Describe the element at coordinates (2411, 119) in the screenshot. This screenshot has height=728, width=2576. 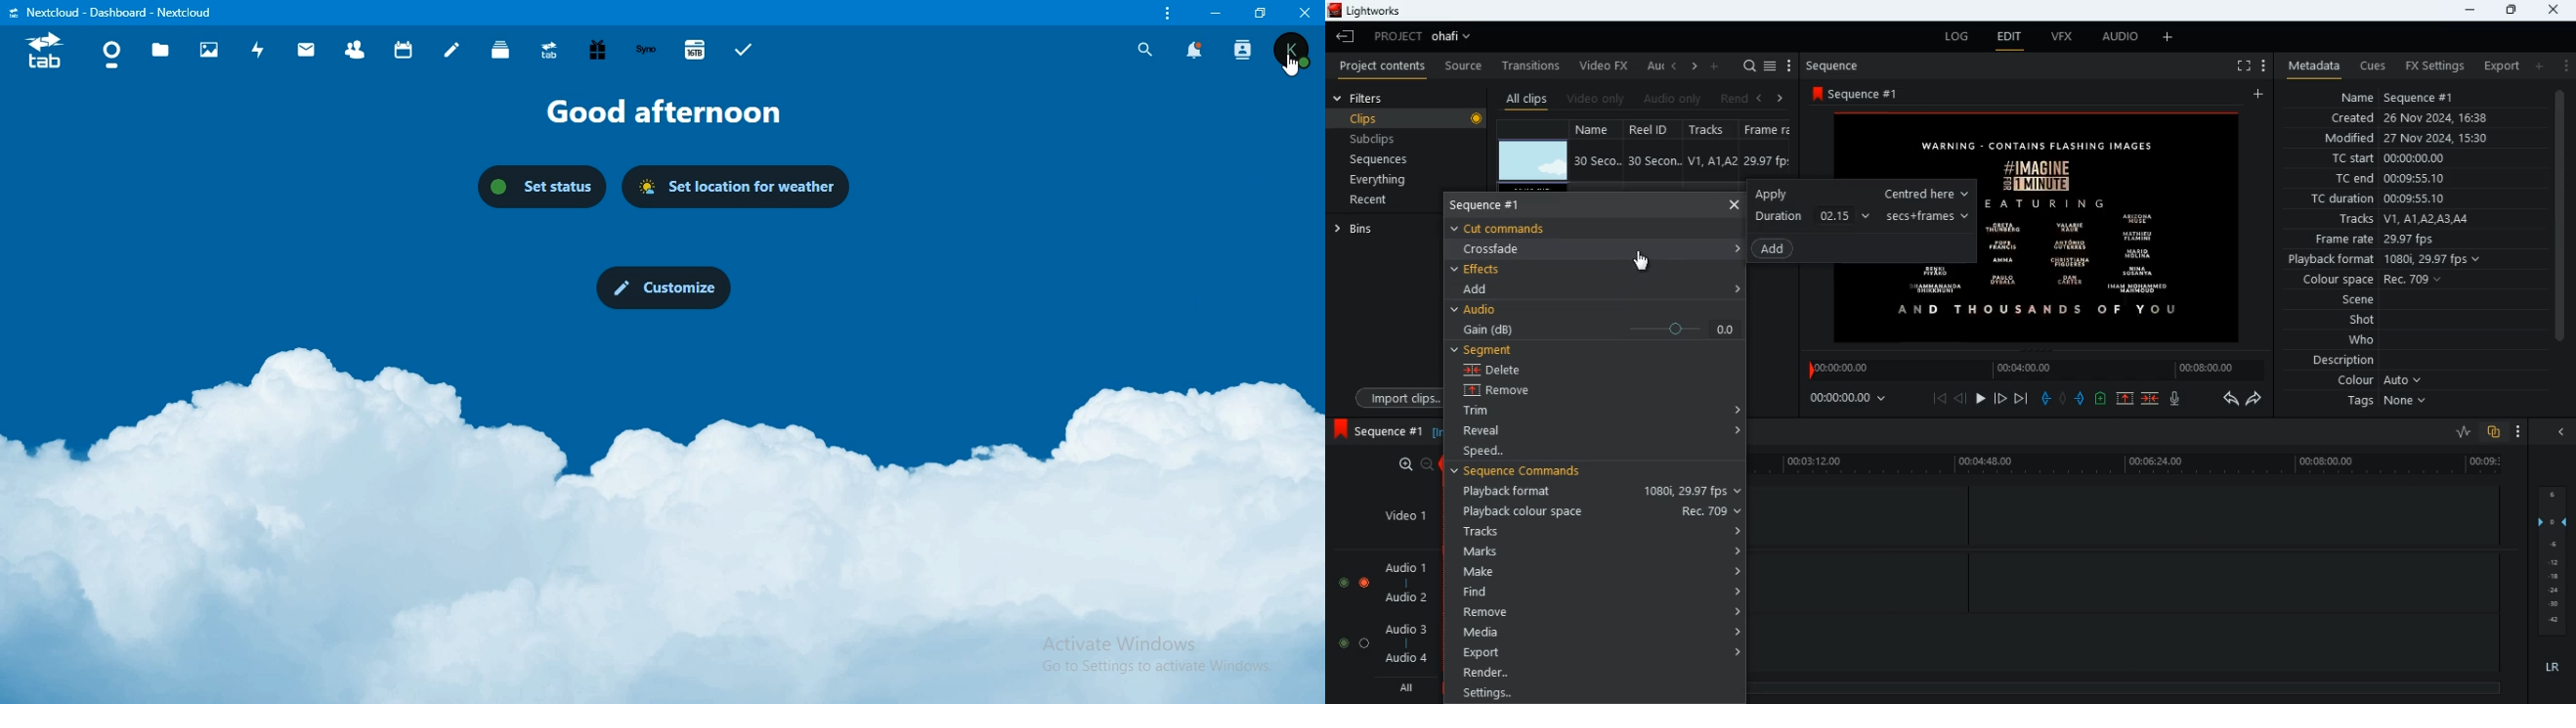
I see `created` at that location.